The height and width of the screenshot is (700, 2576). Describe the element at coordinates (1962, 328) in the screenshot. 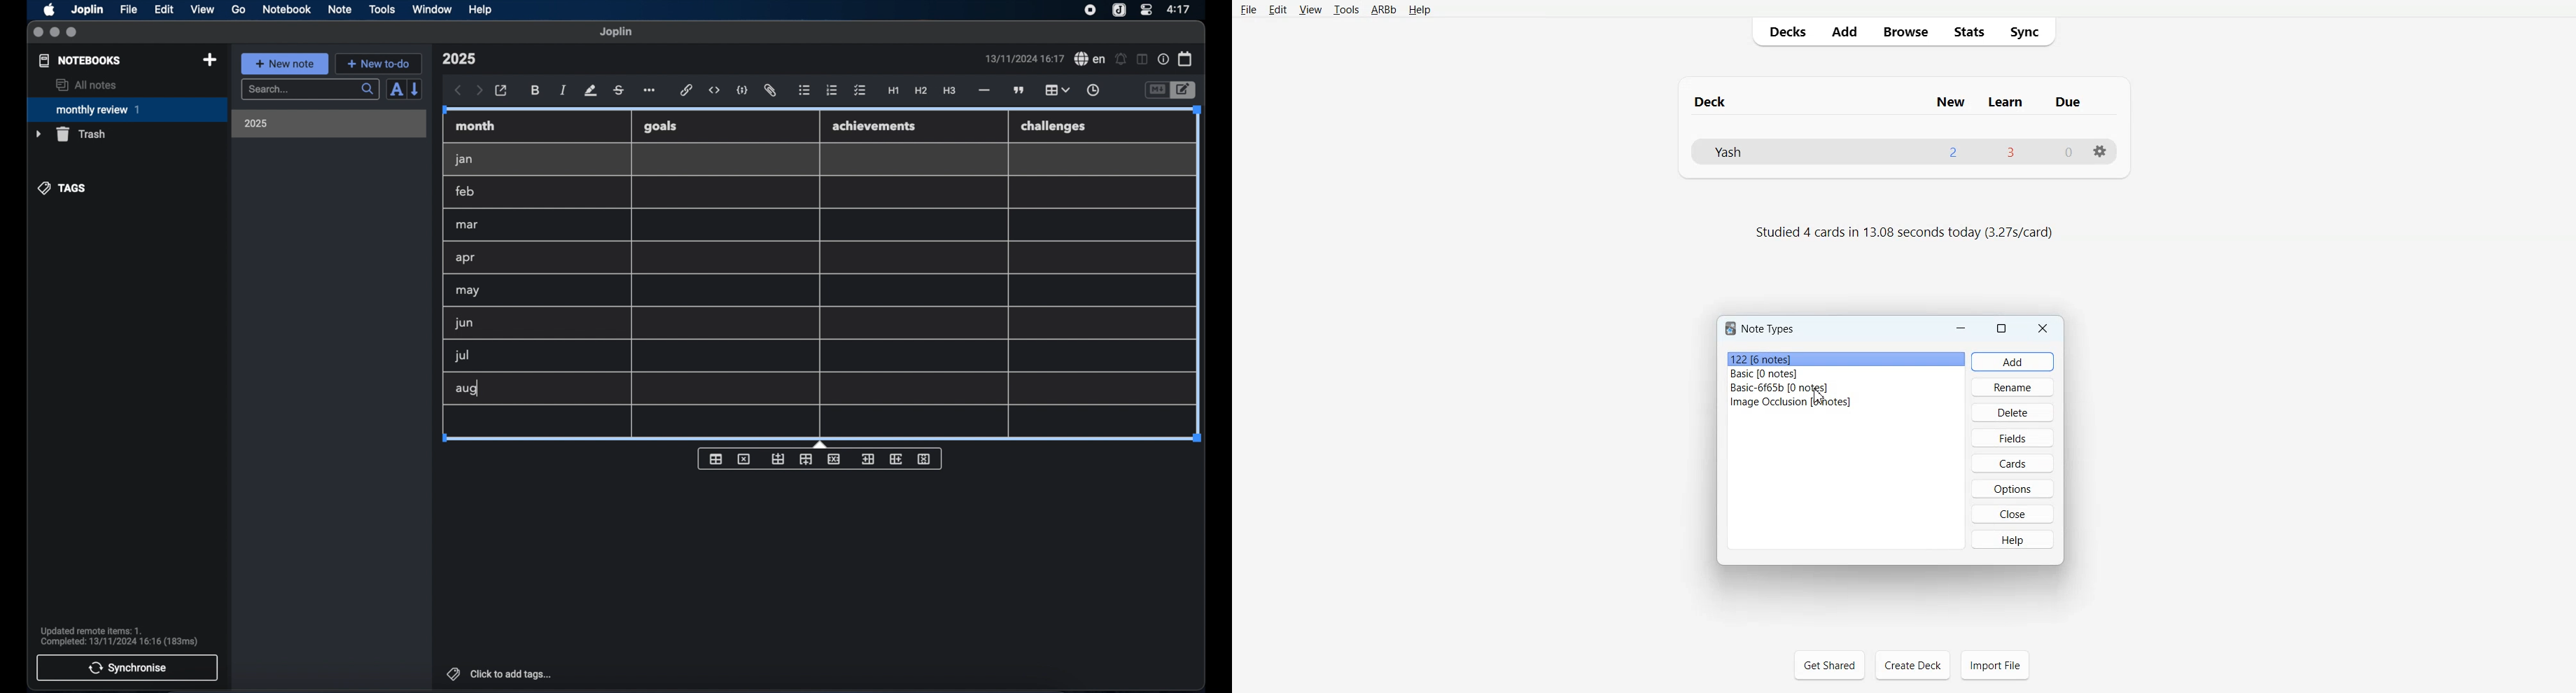

I see `Minimize` at that location.